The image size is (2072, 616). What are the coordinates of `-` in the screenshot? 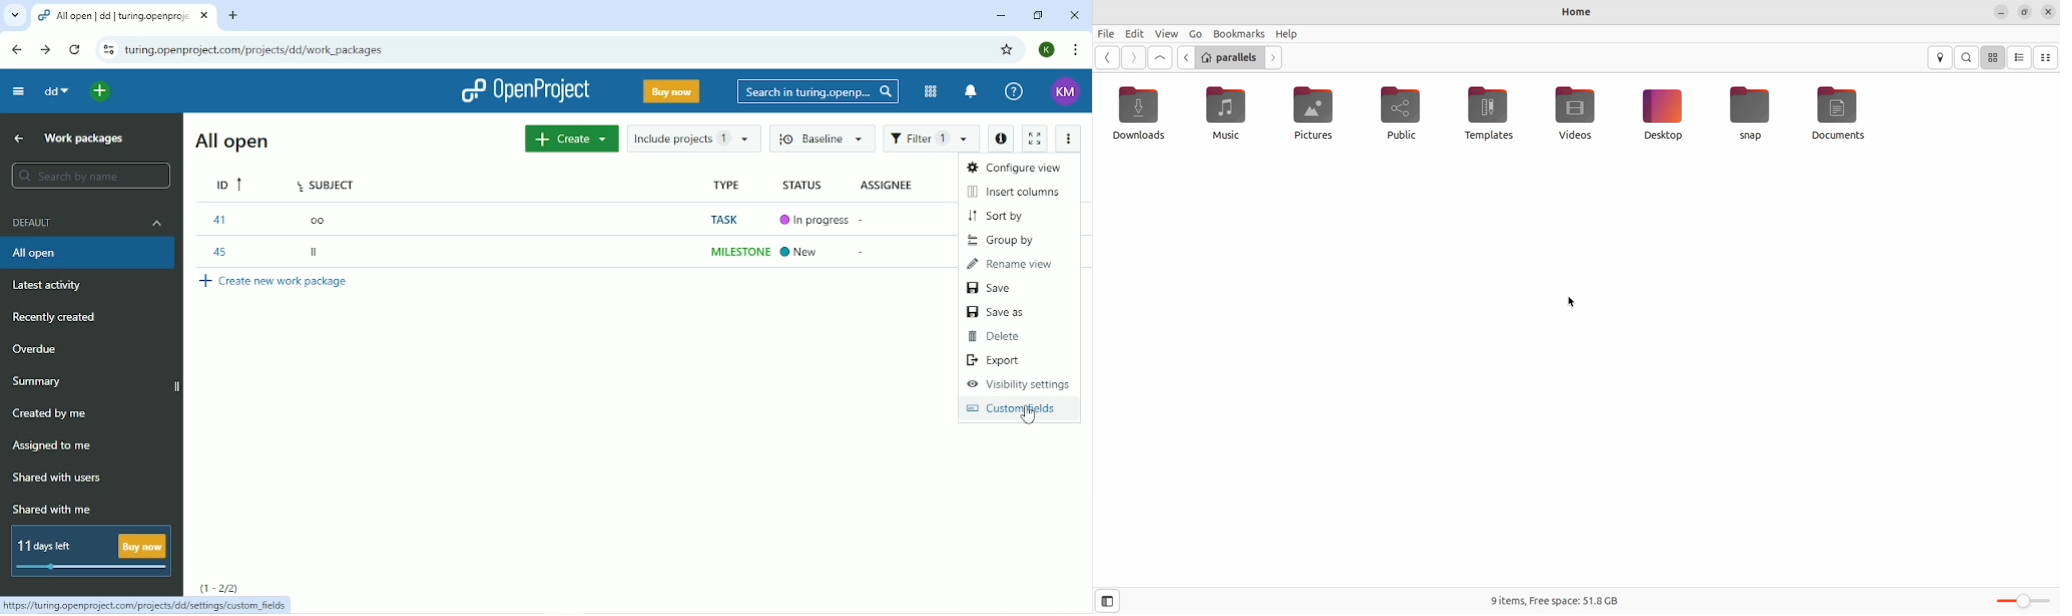 It's located at (867, 219).